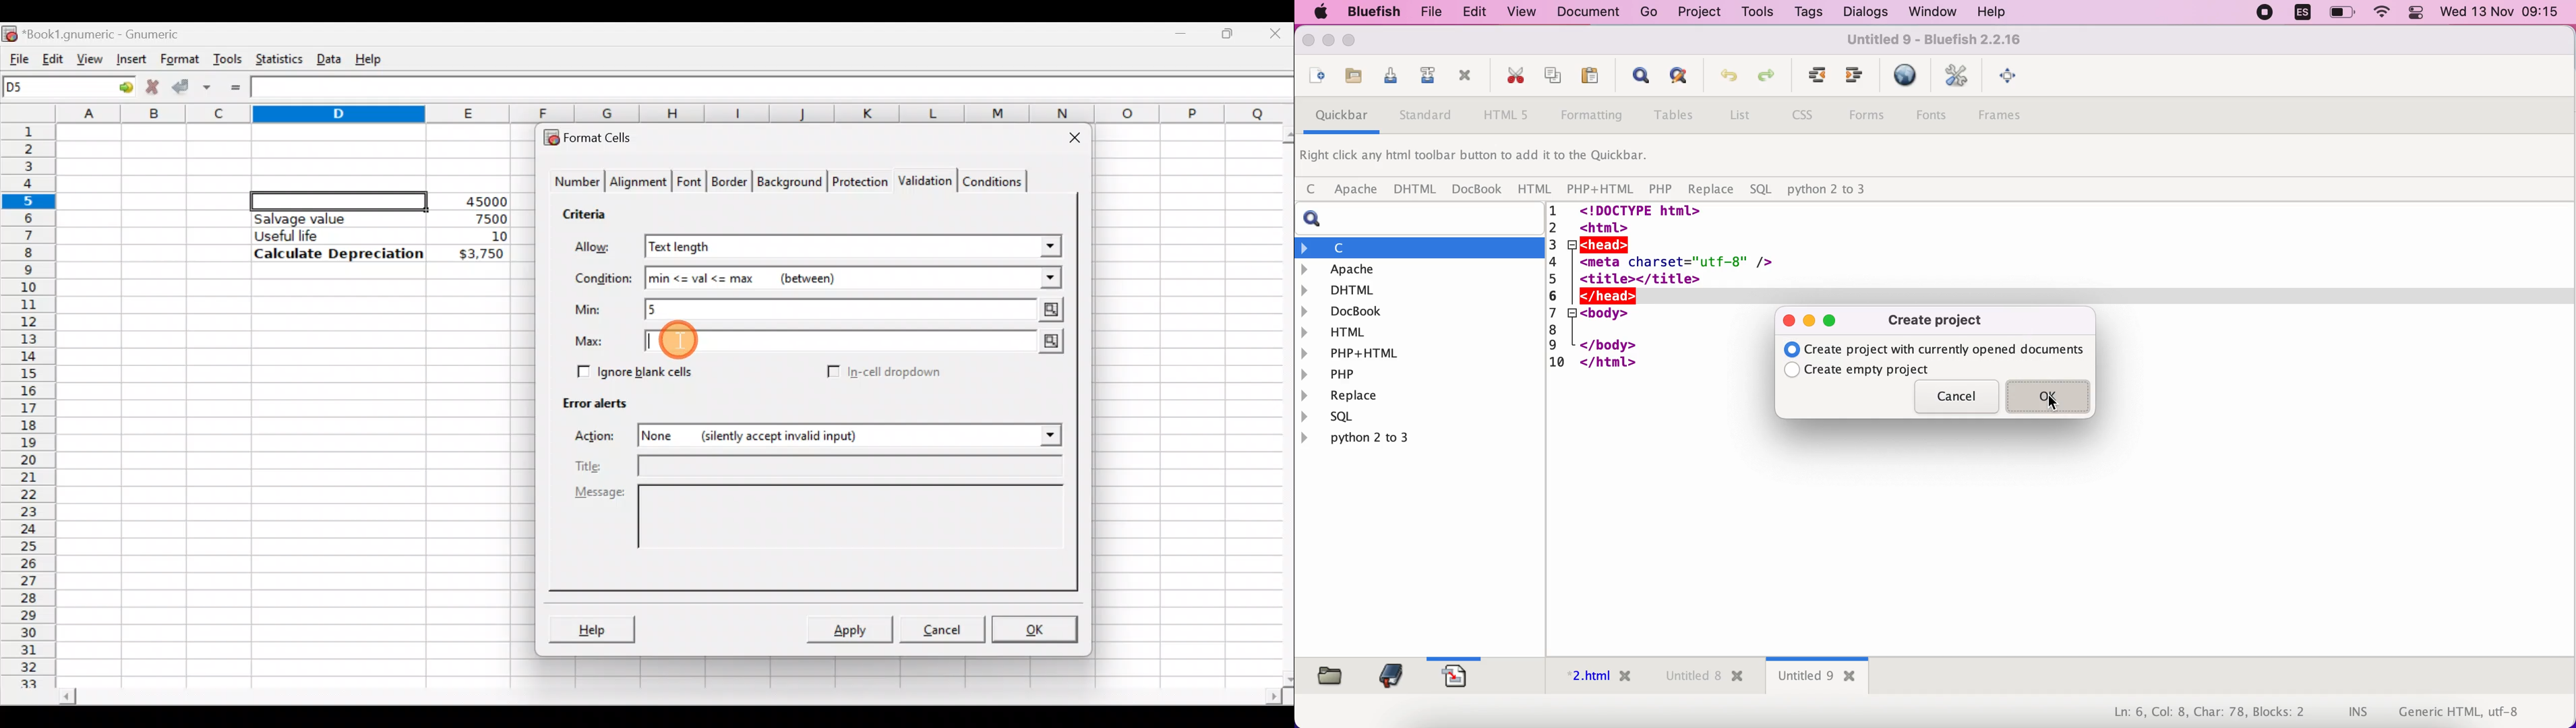  I want to click on edit preferences, so click(1958, 77).